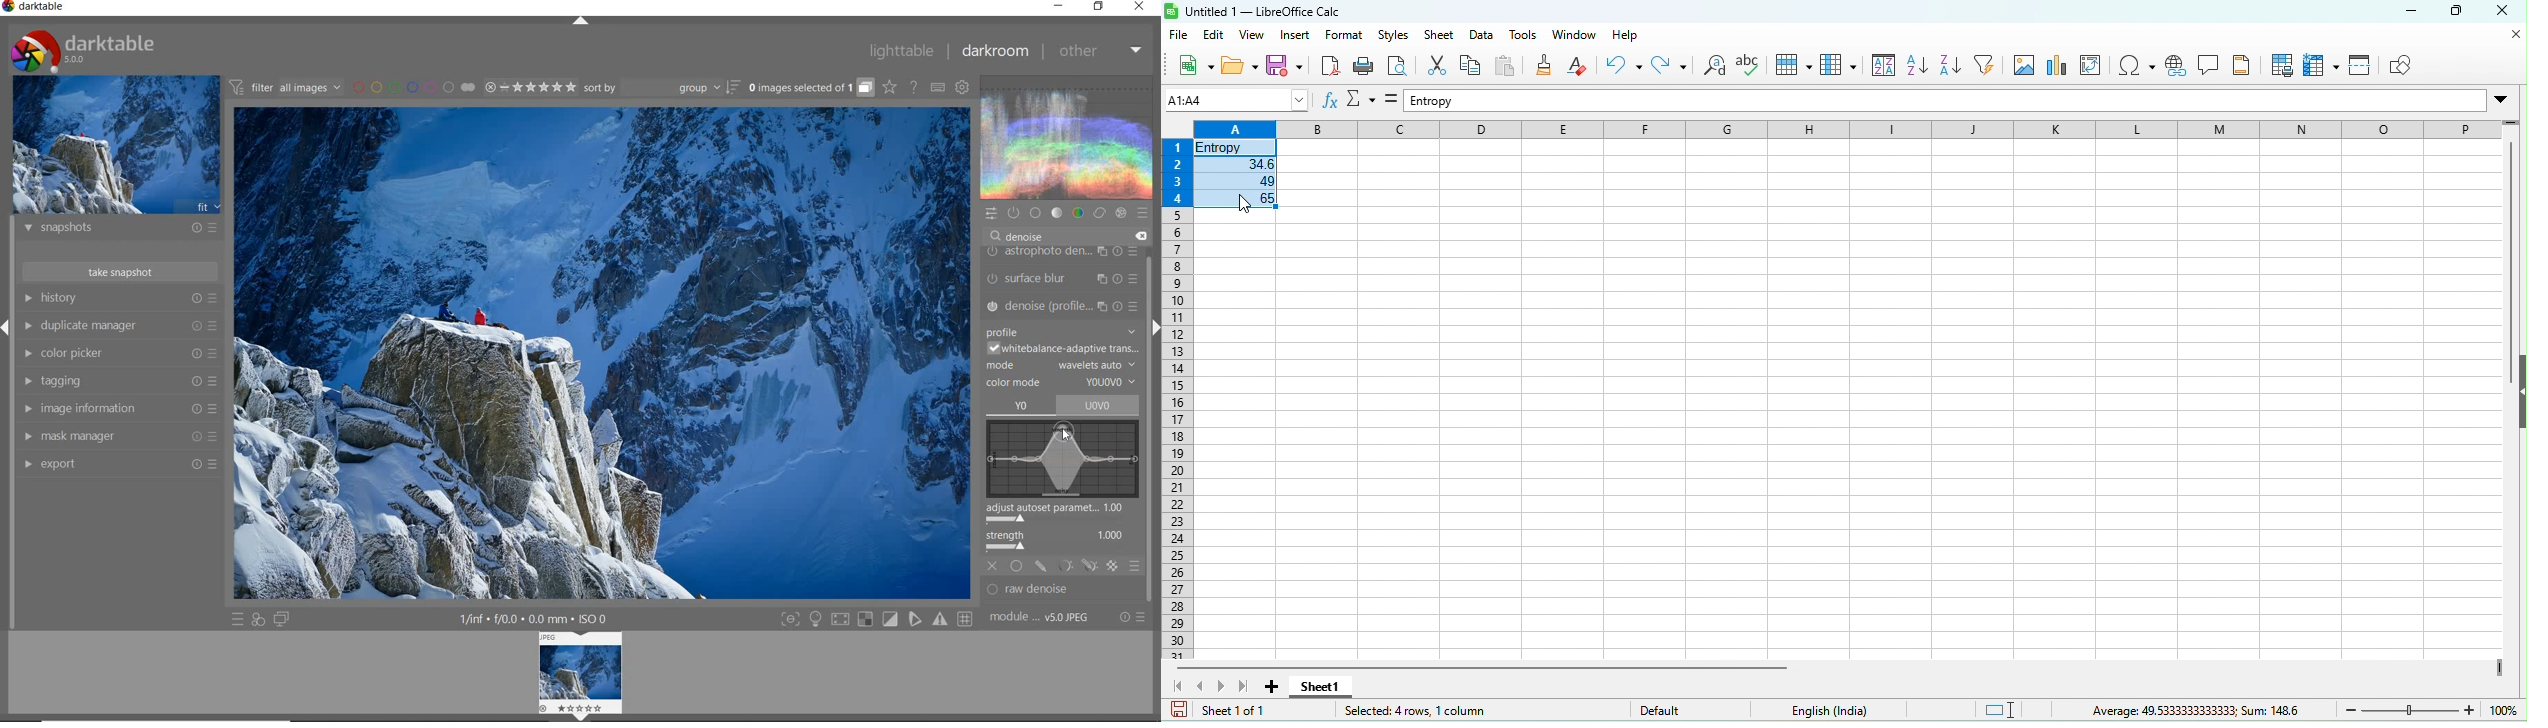 The height and width of the screenshot is (728, 2548). What do you see at coordinates (1063, 515) in the screenshot?
I see `ADJUST AUTOSET PARAMETRIC` at bounding box center [1063, 515].